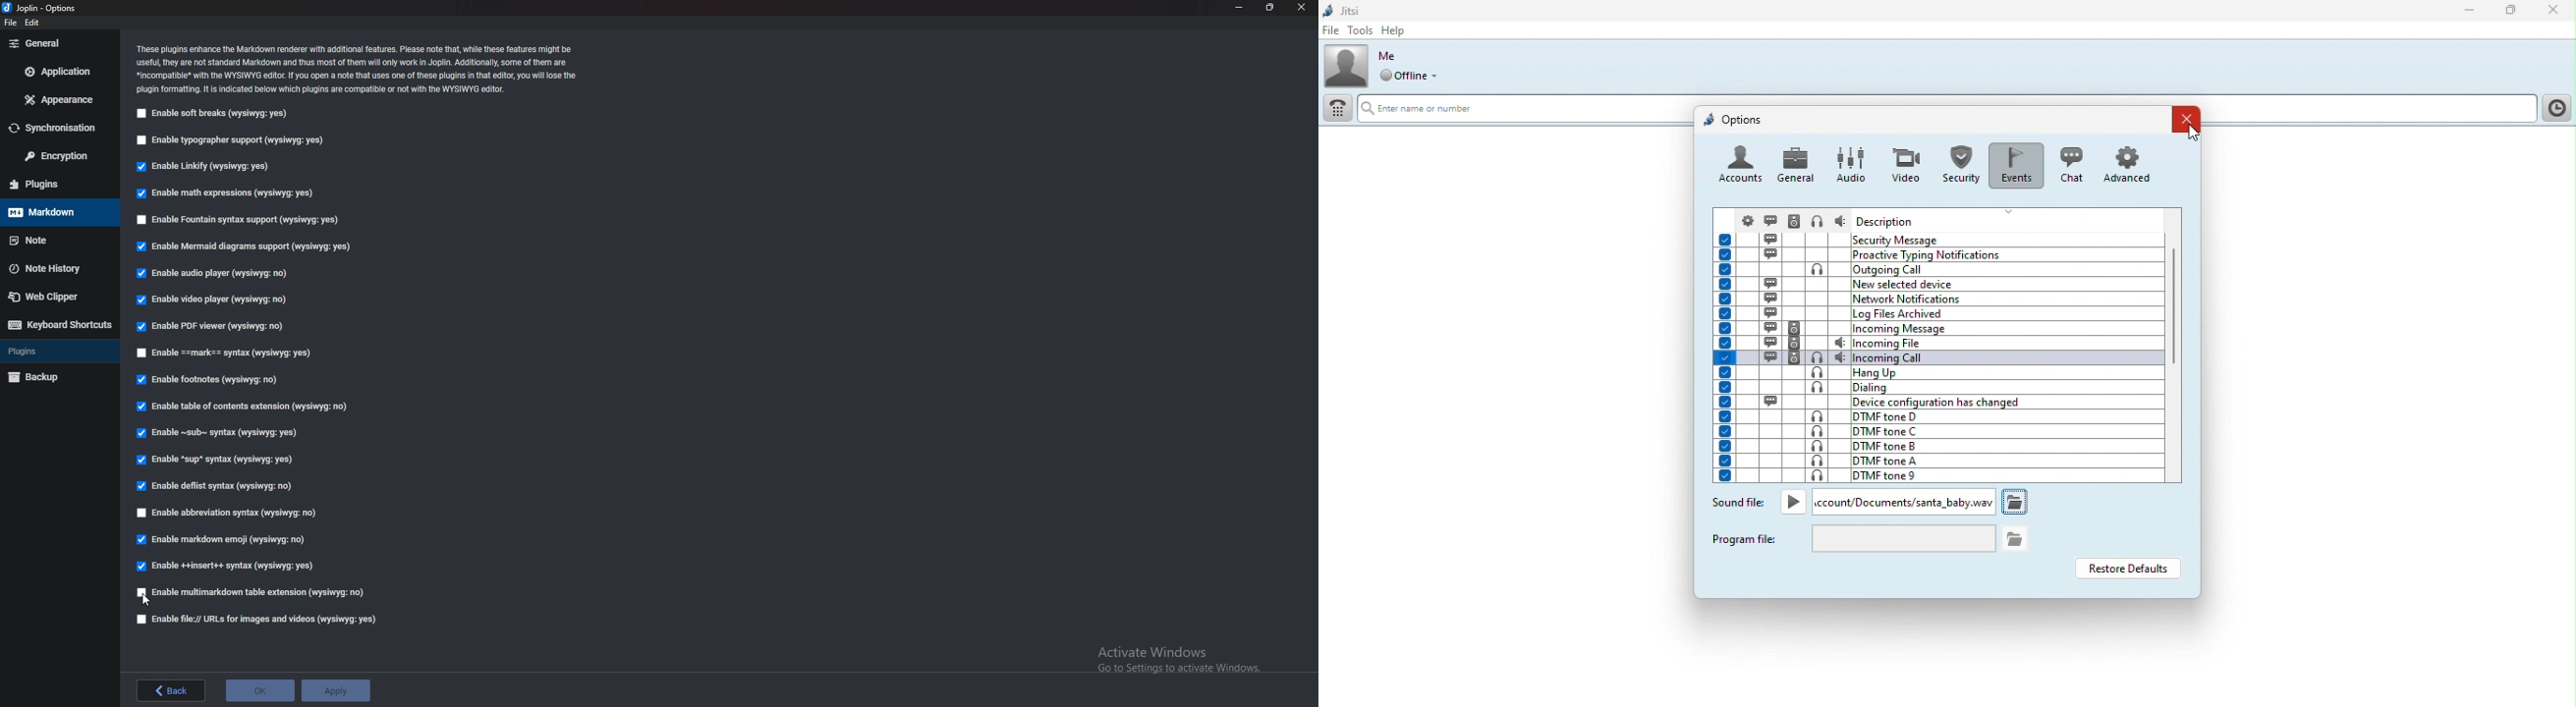 This screenshot has height=728, width=2576. I want to click on Dial pad, so click(1336, 111).